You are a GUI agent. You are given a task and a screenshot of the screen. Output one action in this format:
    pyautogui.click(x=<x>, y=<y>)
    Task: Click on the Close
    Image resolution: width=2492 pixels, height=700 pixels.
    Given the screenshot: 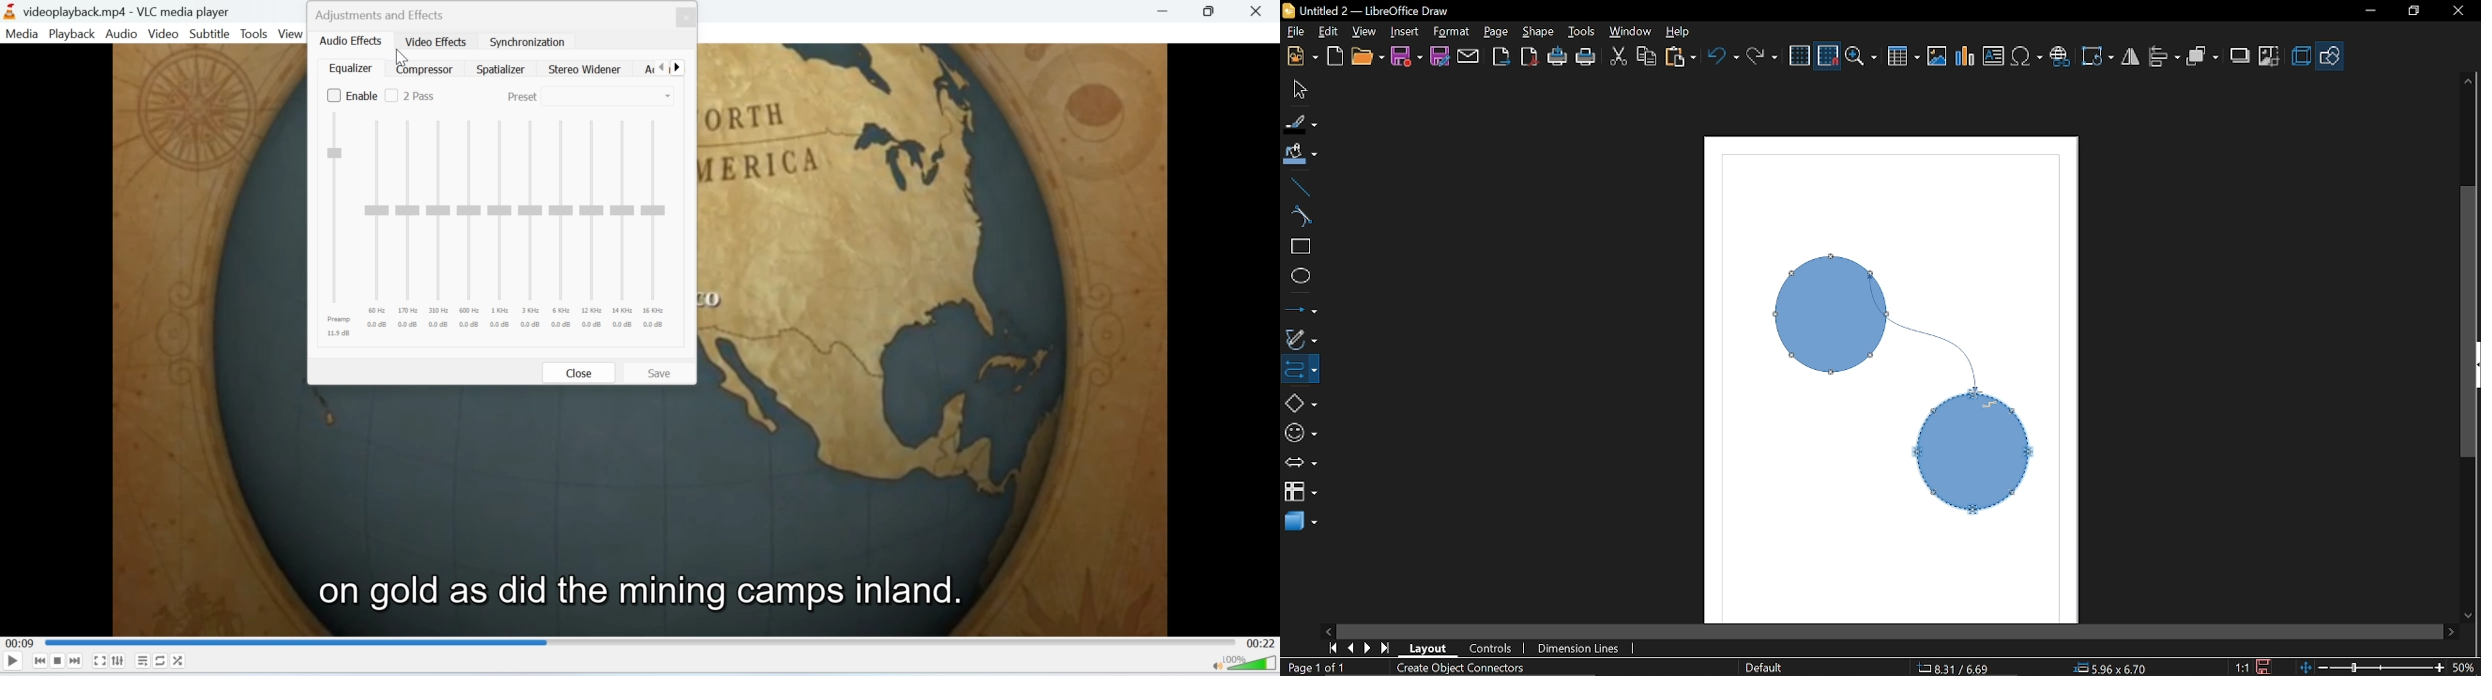 What is the action you would take?
    pyautogui.click(x=1262, y=10)
    